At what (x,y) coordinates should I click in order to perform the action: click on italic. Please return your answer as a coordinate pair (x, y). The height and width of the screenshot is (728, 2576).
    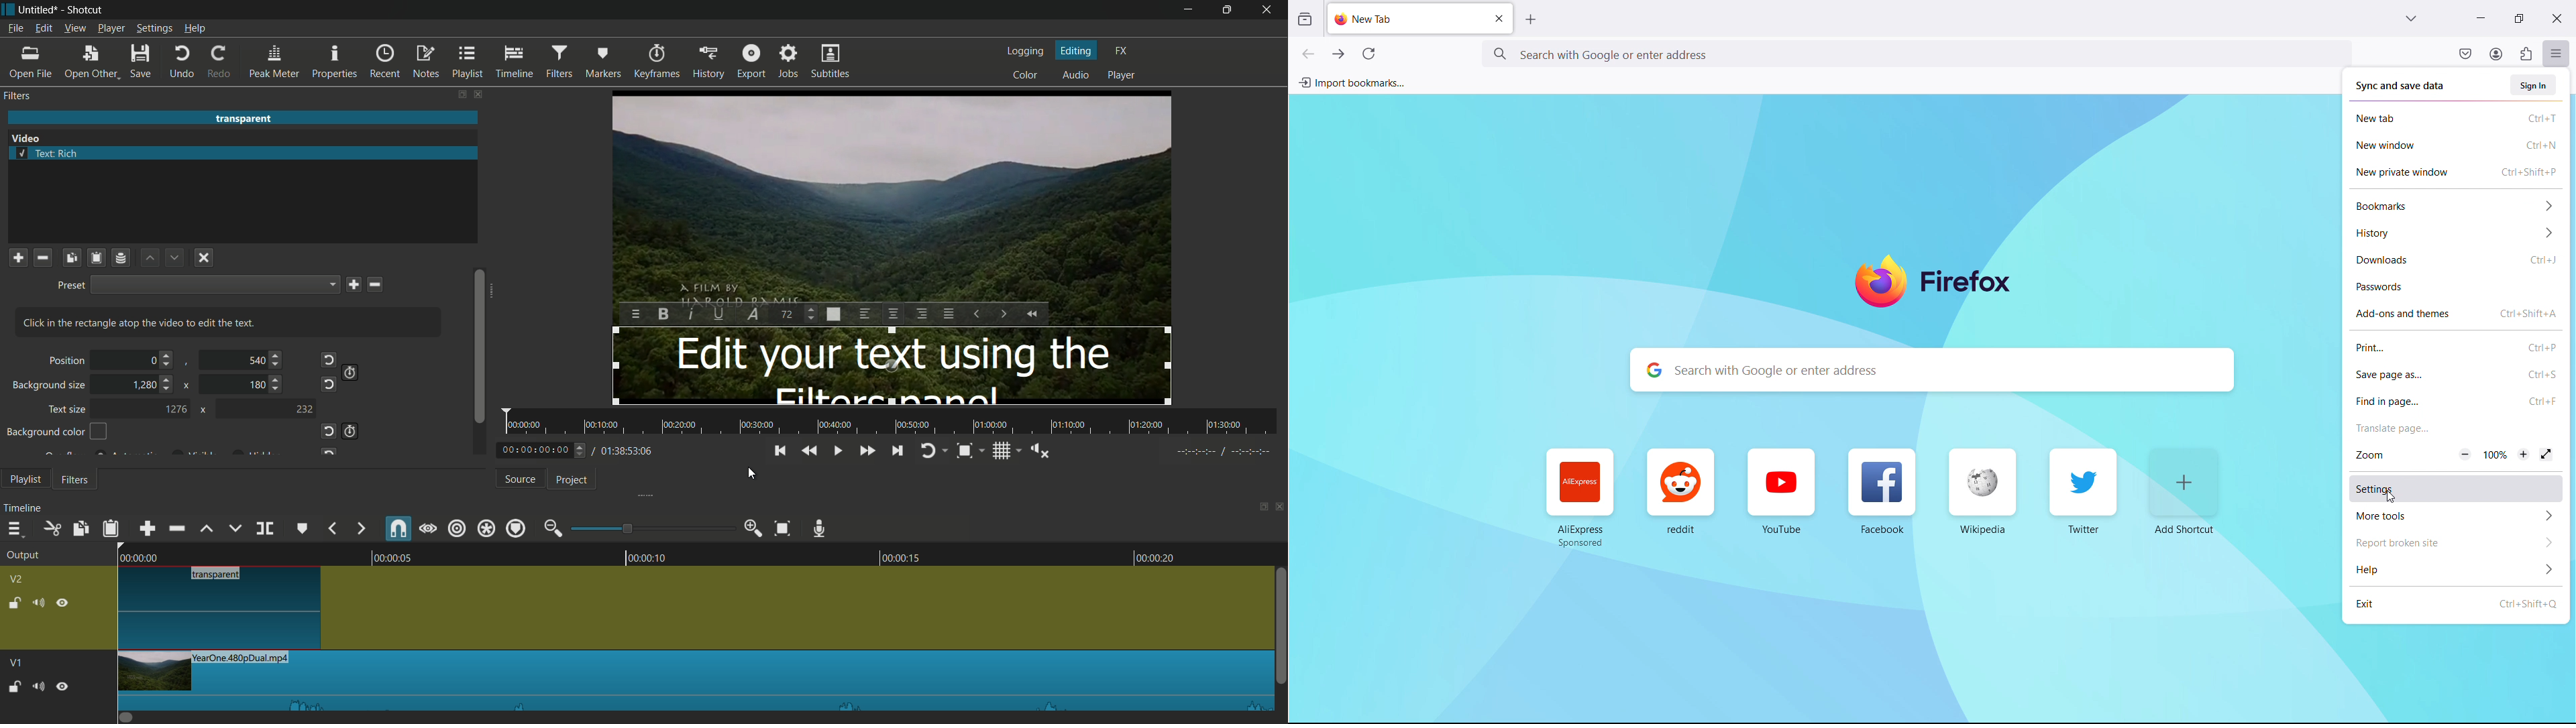
    Looking at the image, I should click on (692, 314).